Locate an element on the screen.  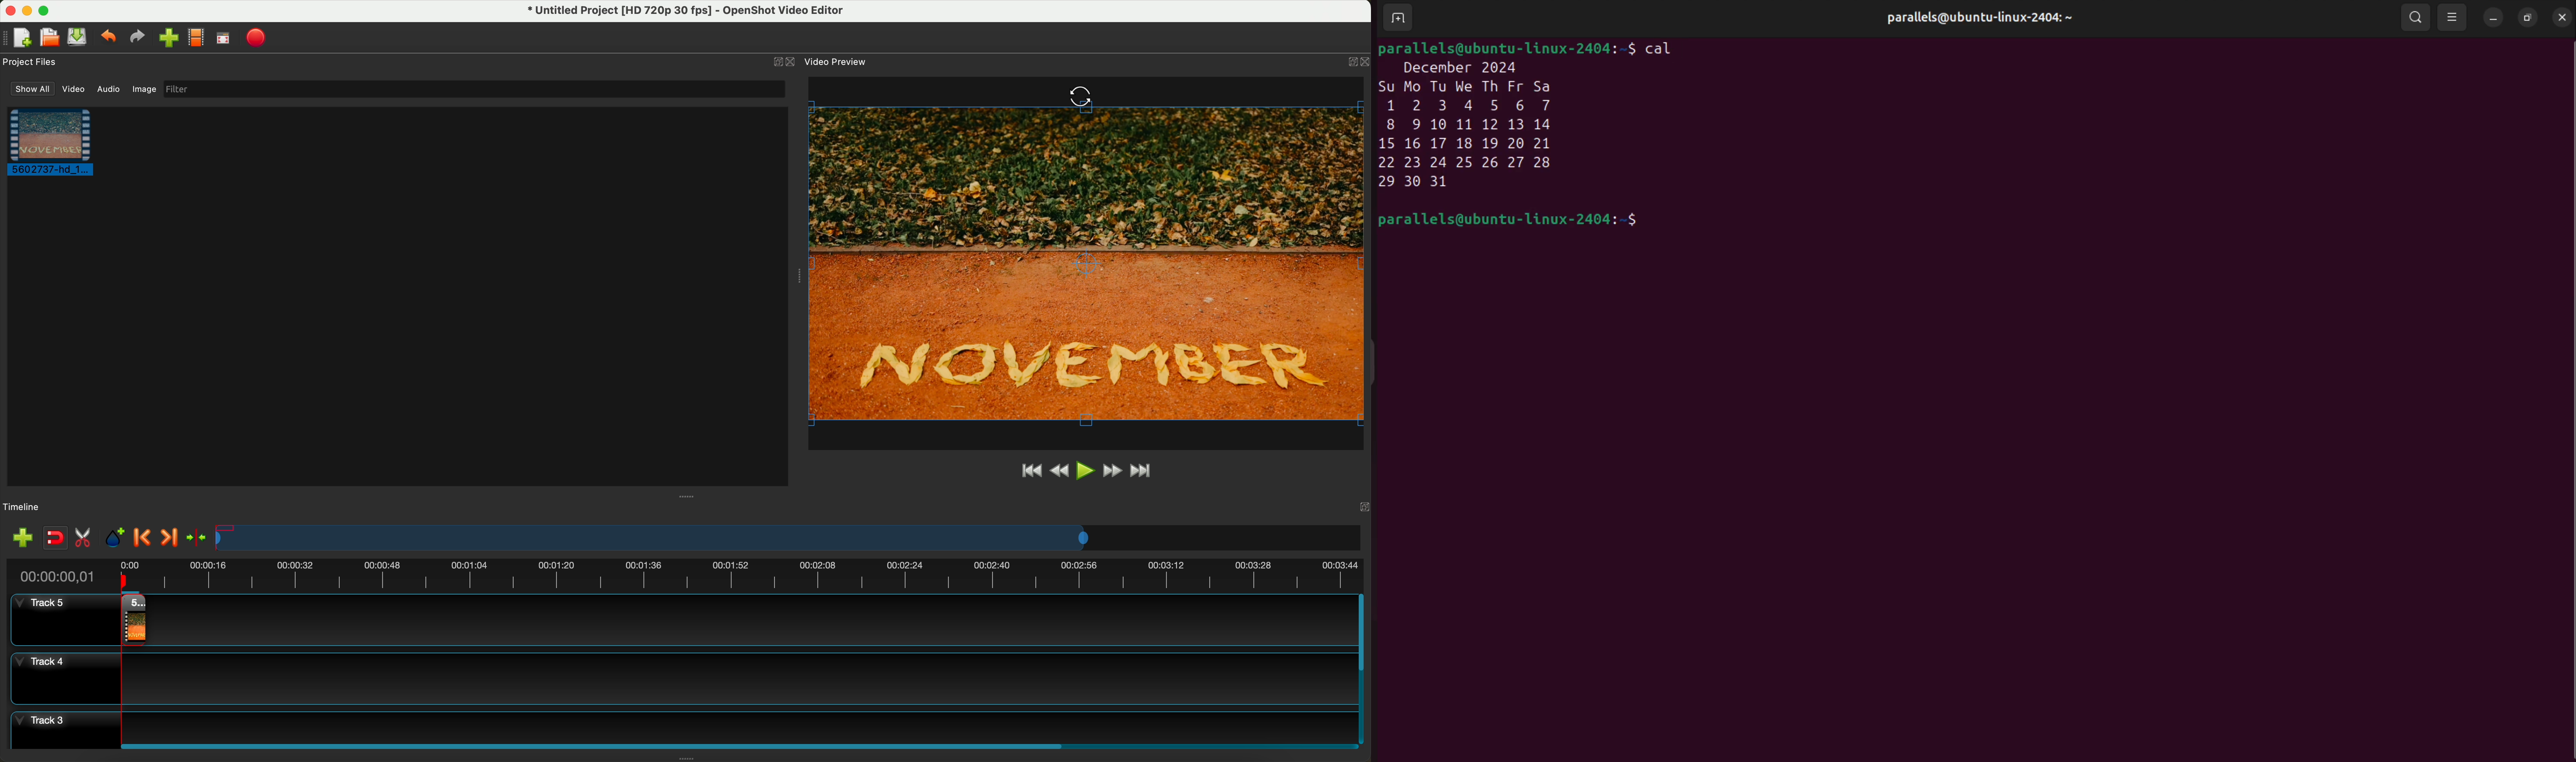
rewind is located at coordinates (1058, 473).